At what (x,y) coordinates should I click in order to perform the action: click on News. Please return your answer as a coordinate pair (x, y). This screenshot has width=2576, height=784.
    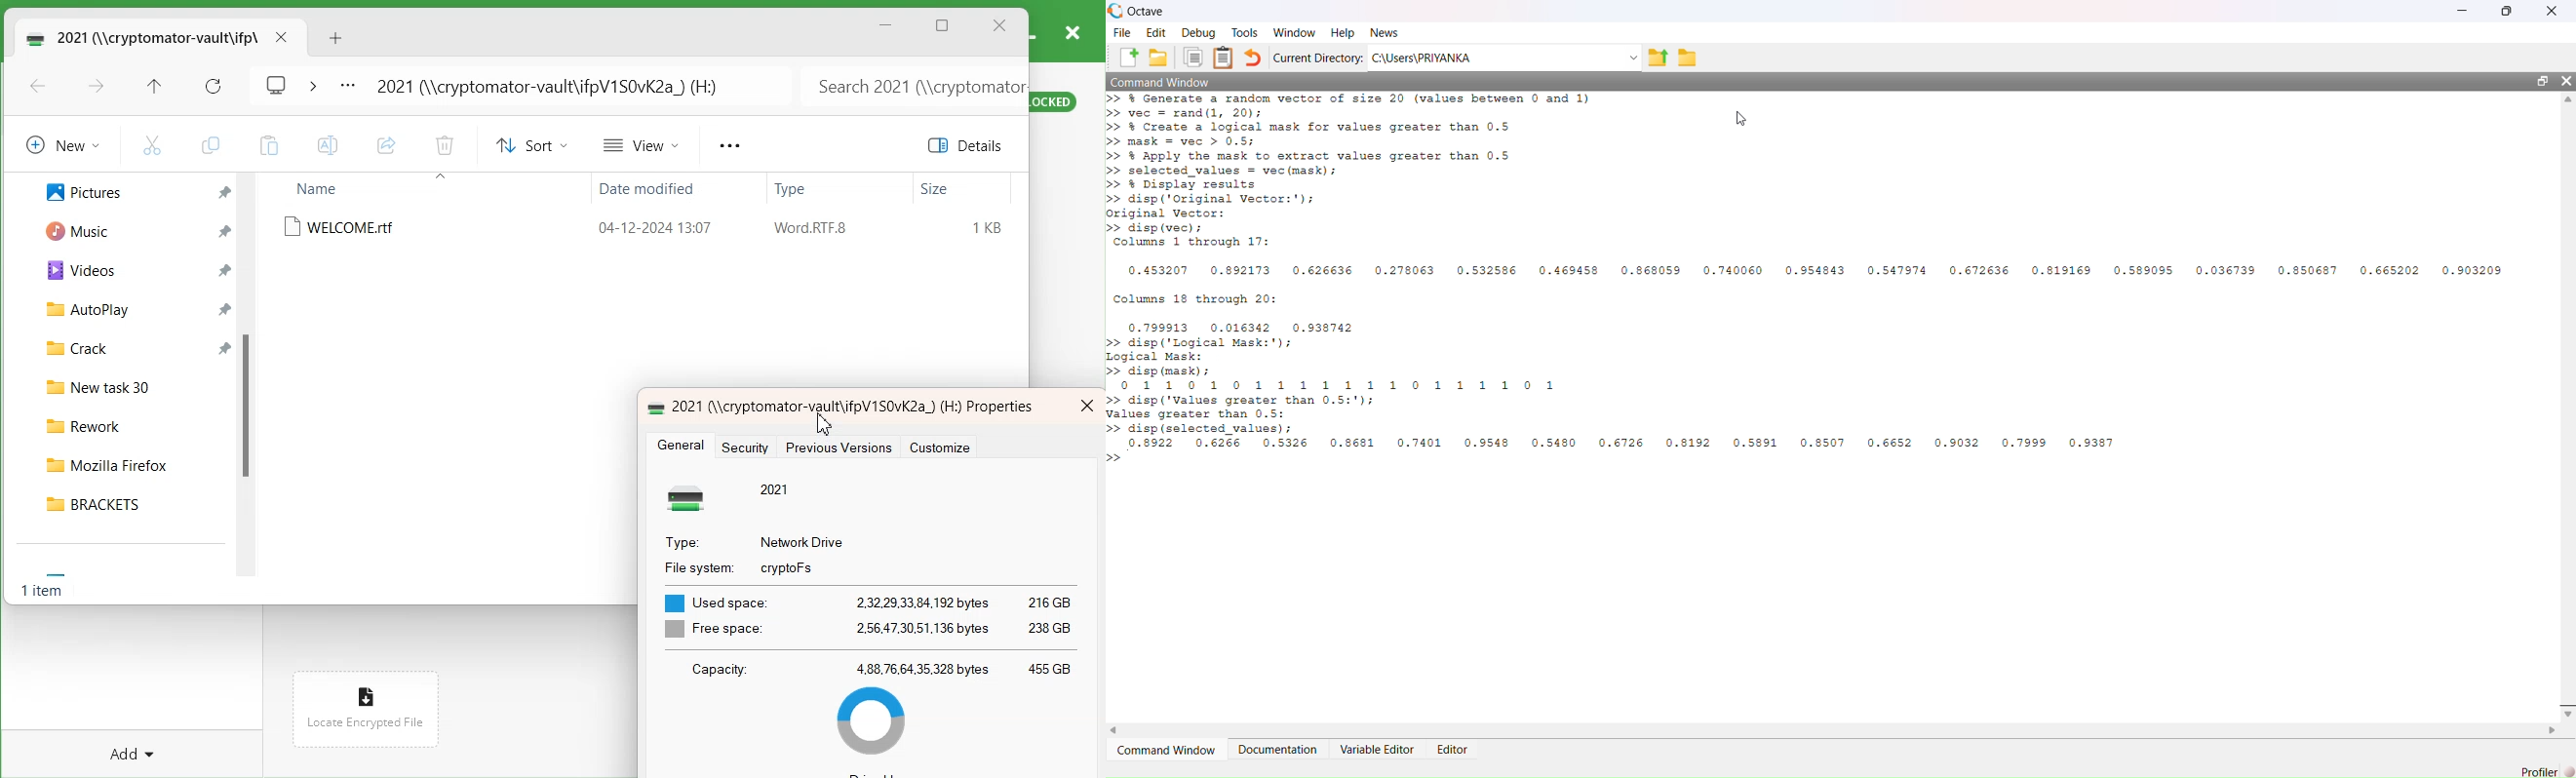
    Looking at the image, I should click on (1386, 33).